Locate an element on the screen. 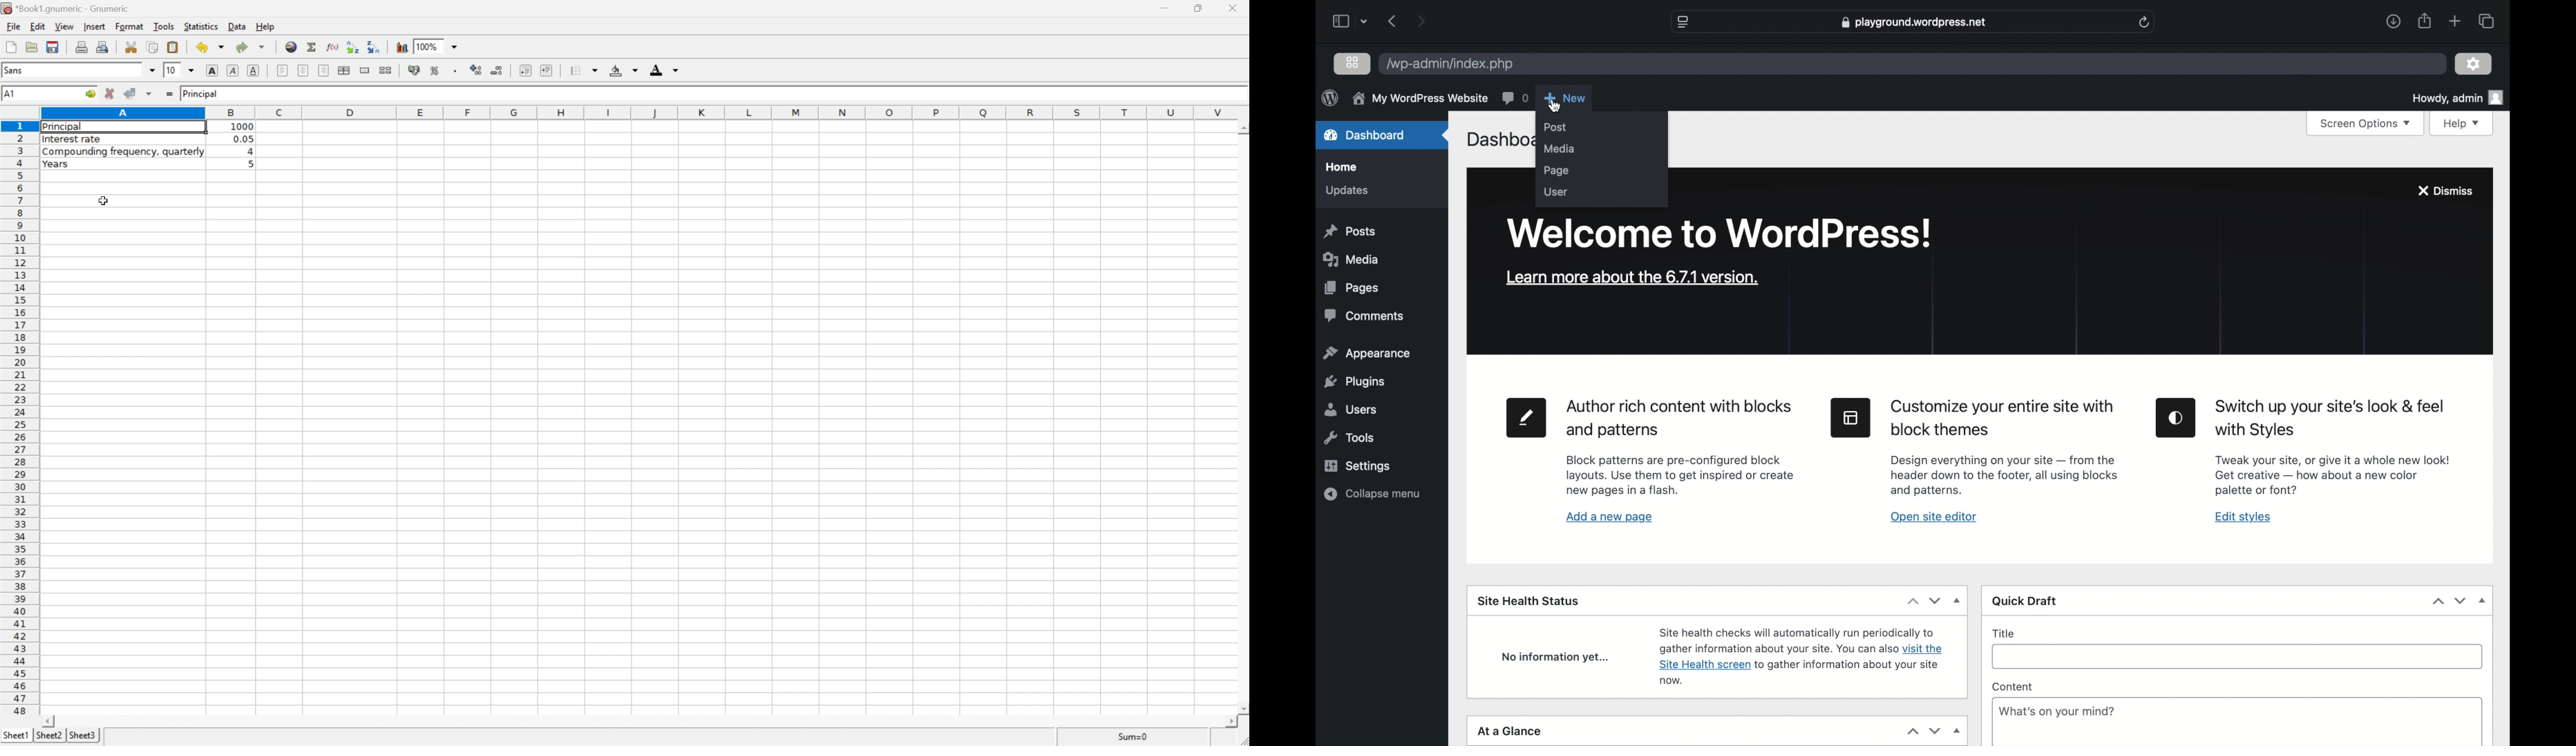 The image size is (2576, 756). refresh is located at coordinates (2144, 23).